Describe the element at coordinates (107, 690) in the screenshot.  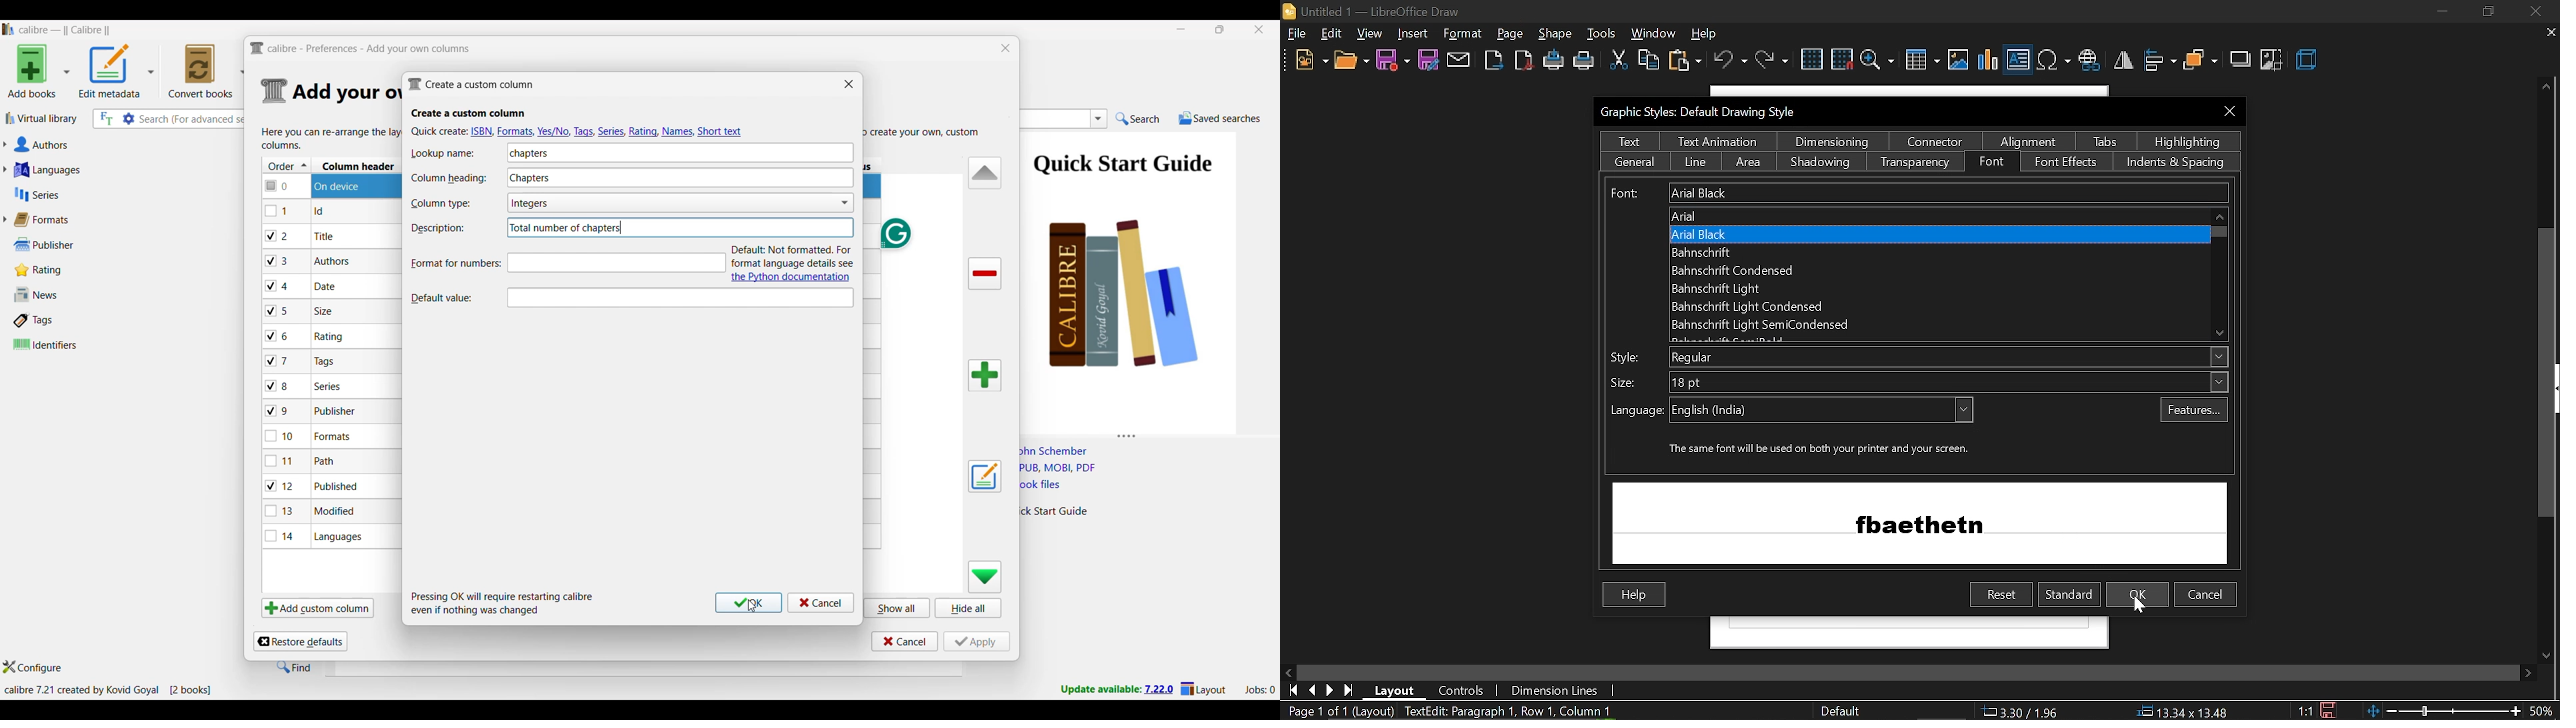
I see `Current details of software` at that location.